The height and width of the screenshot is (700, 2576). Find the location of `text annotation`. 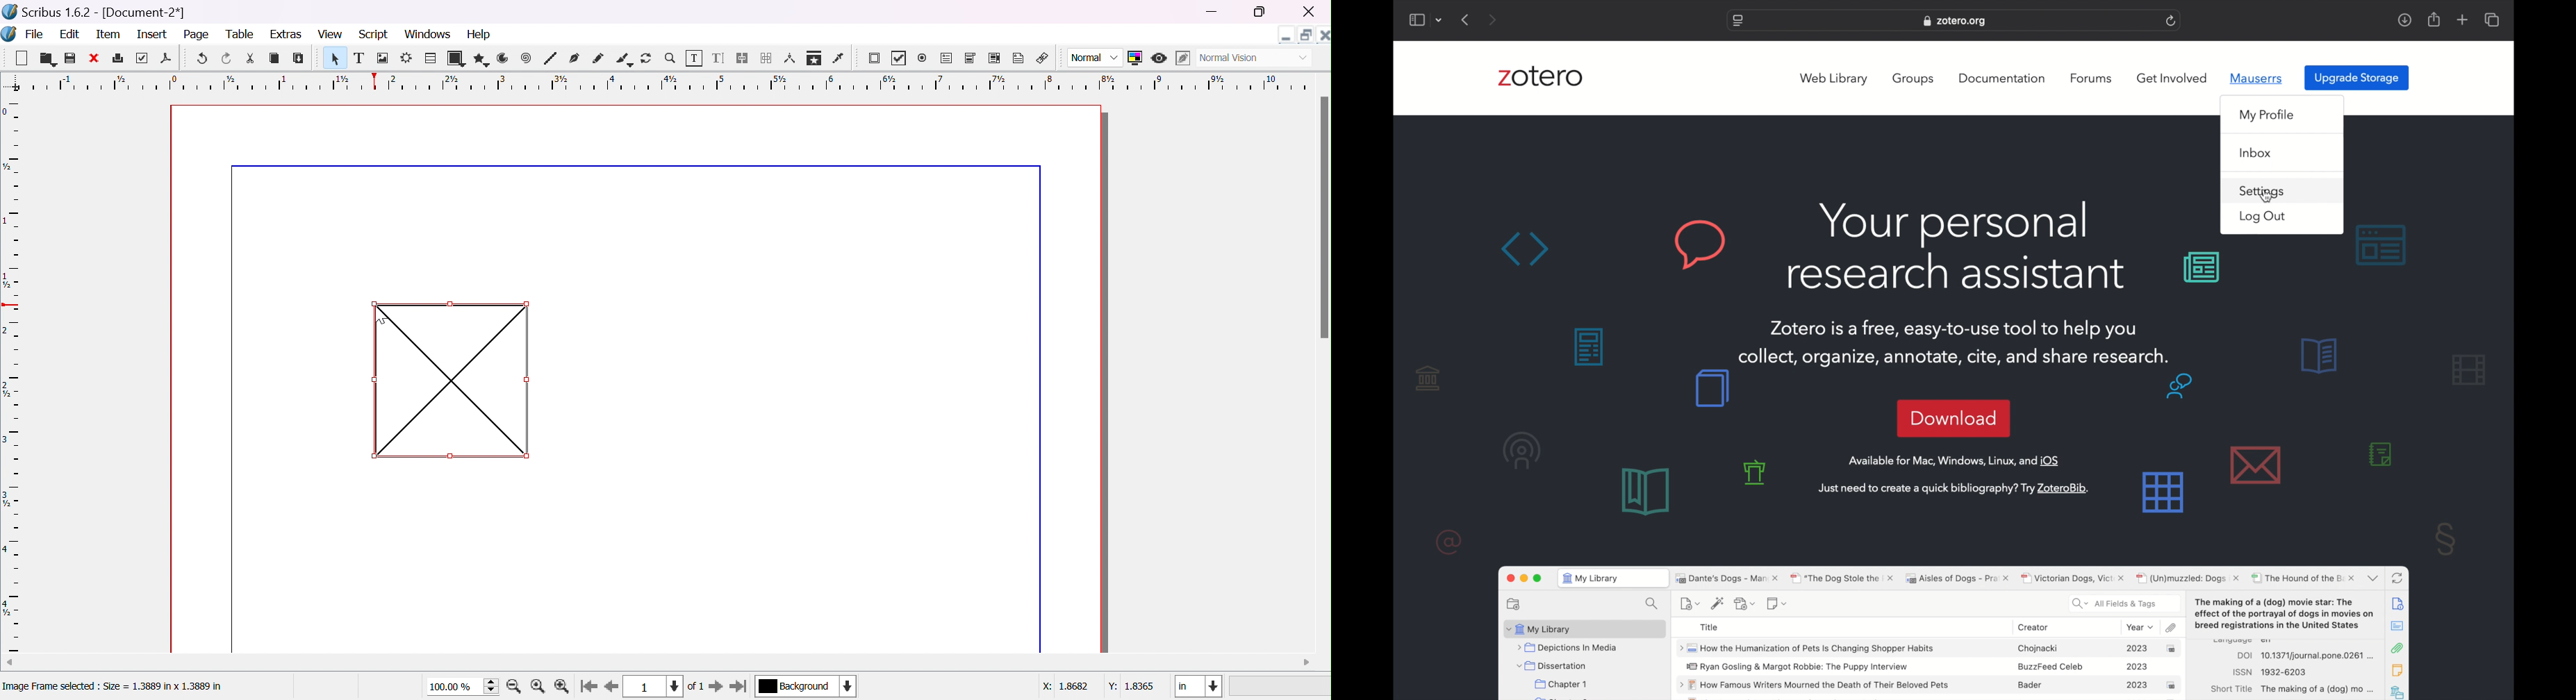

text annotation is located at coordinates (1019, 56).